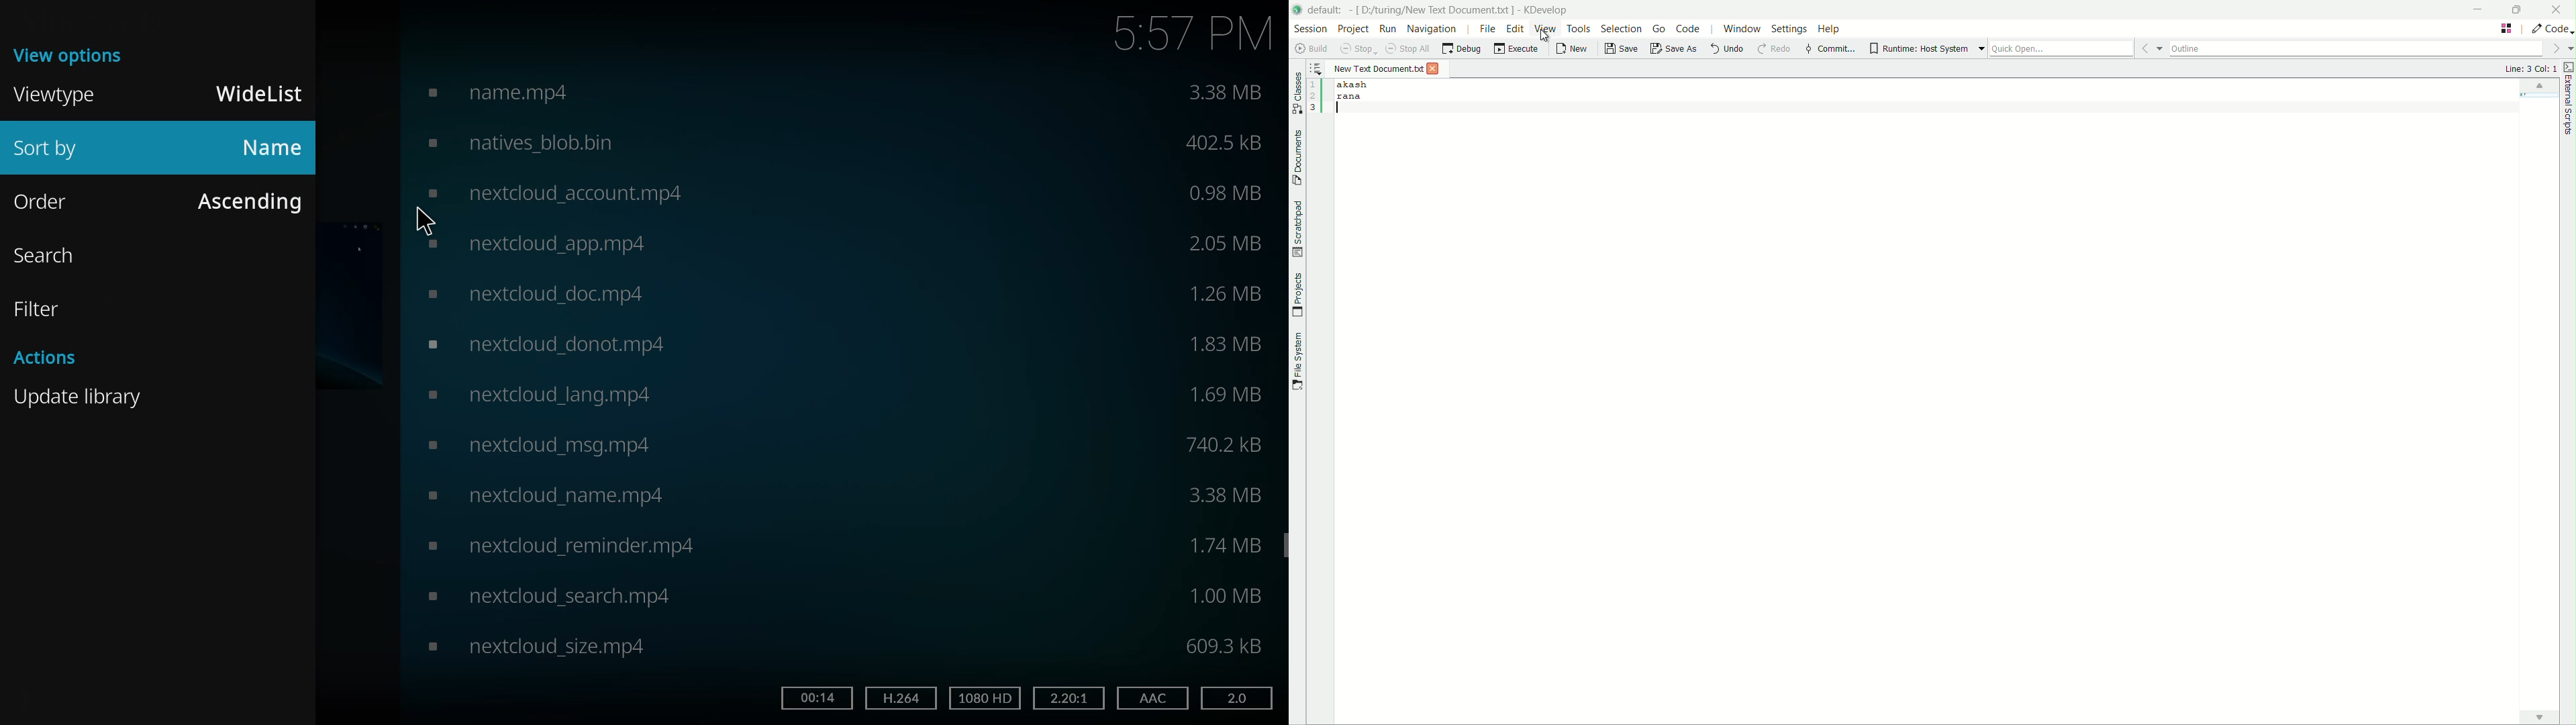  I want to click on size, so click(1225, 646).